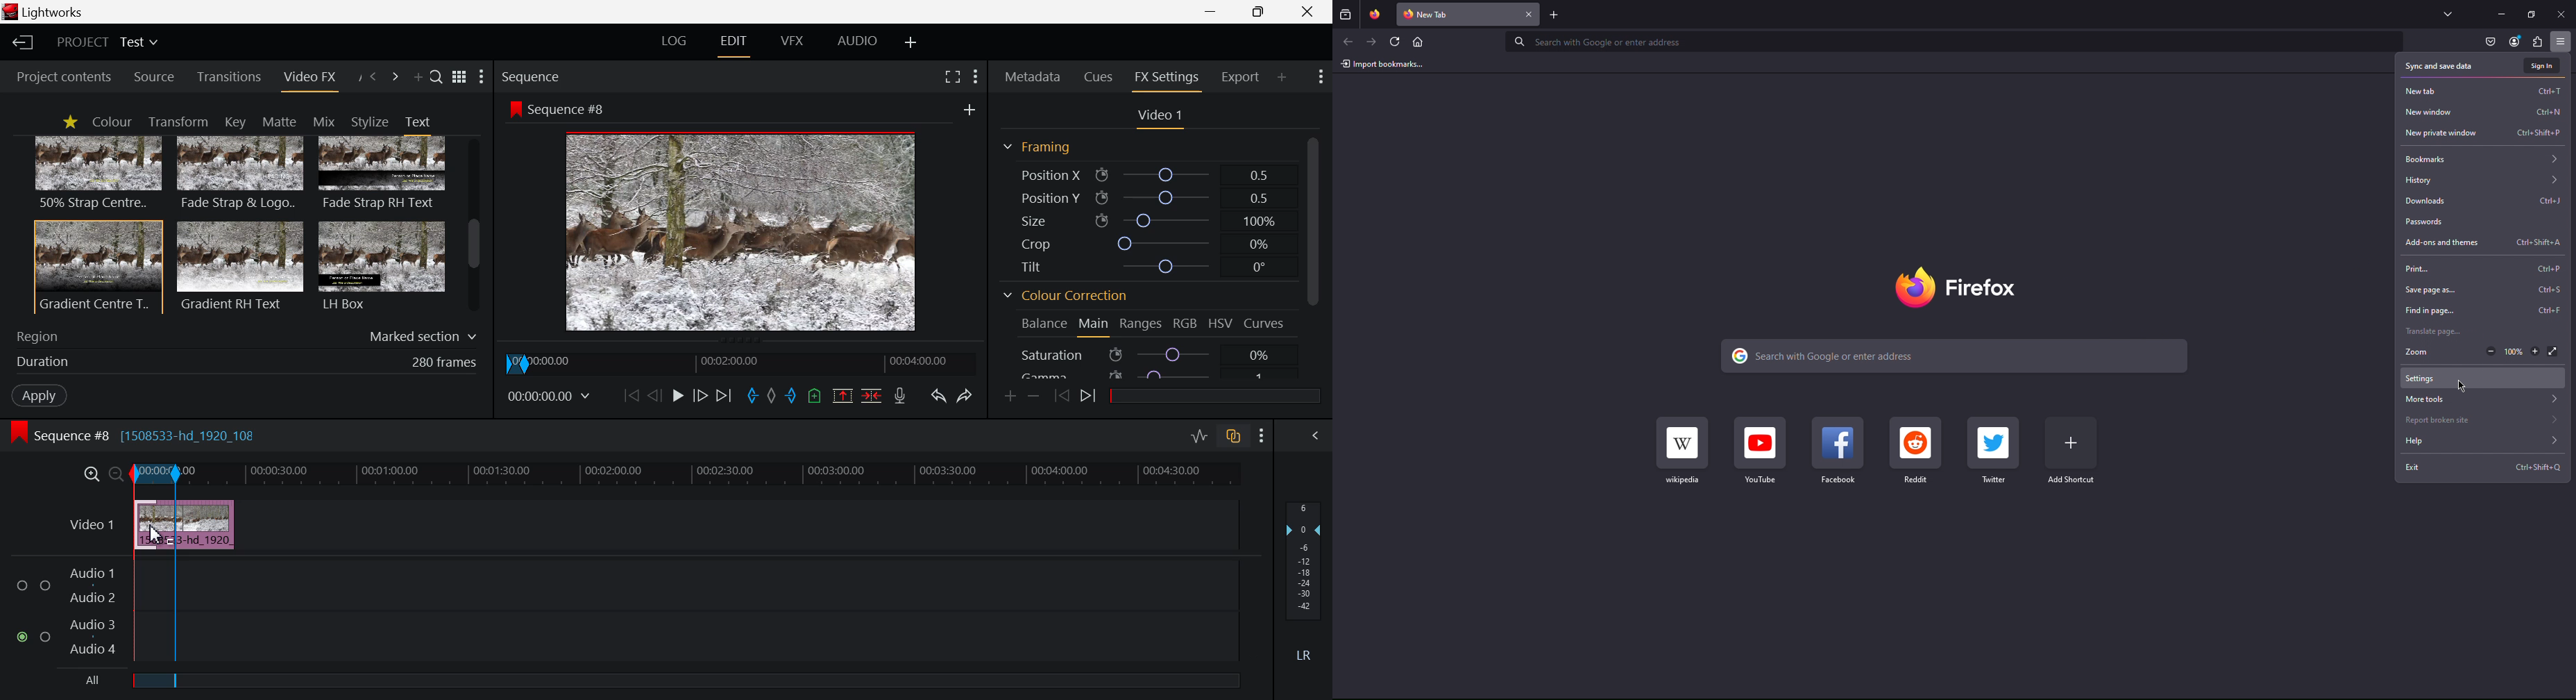 The width and height of the screenshot is (2576, 700). I want to click on Add new tab, so click(1555, 14).